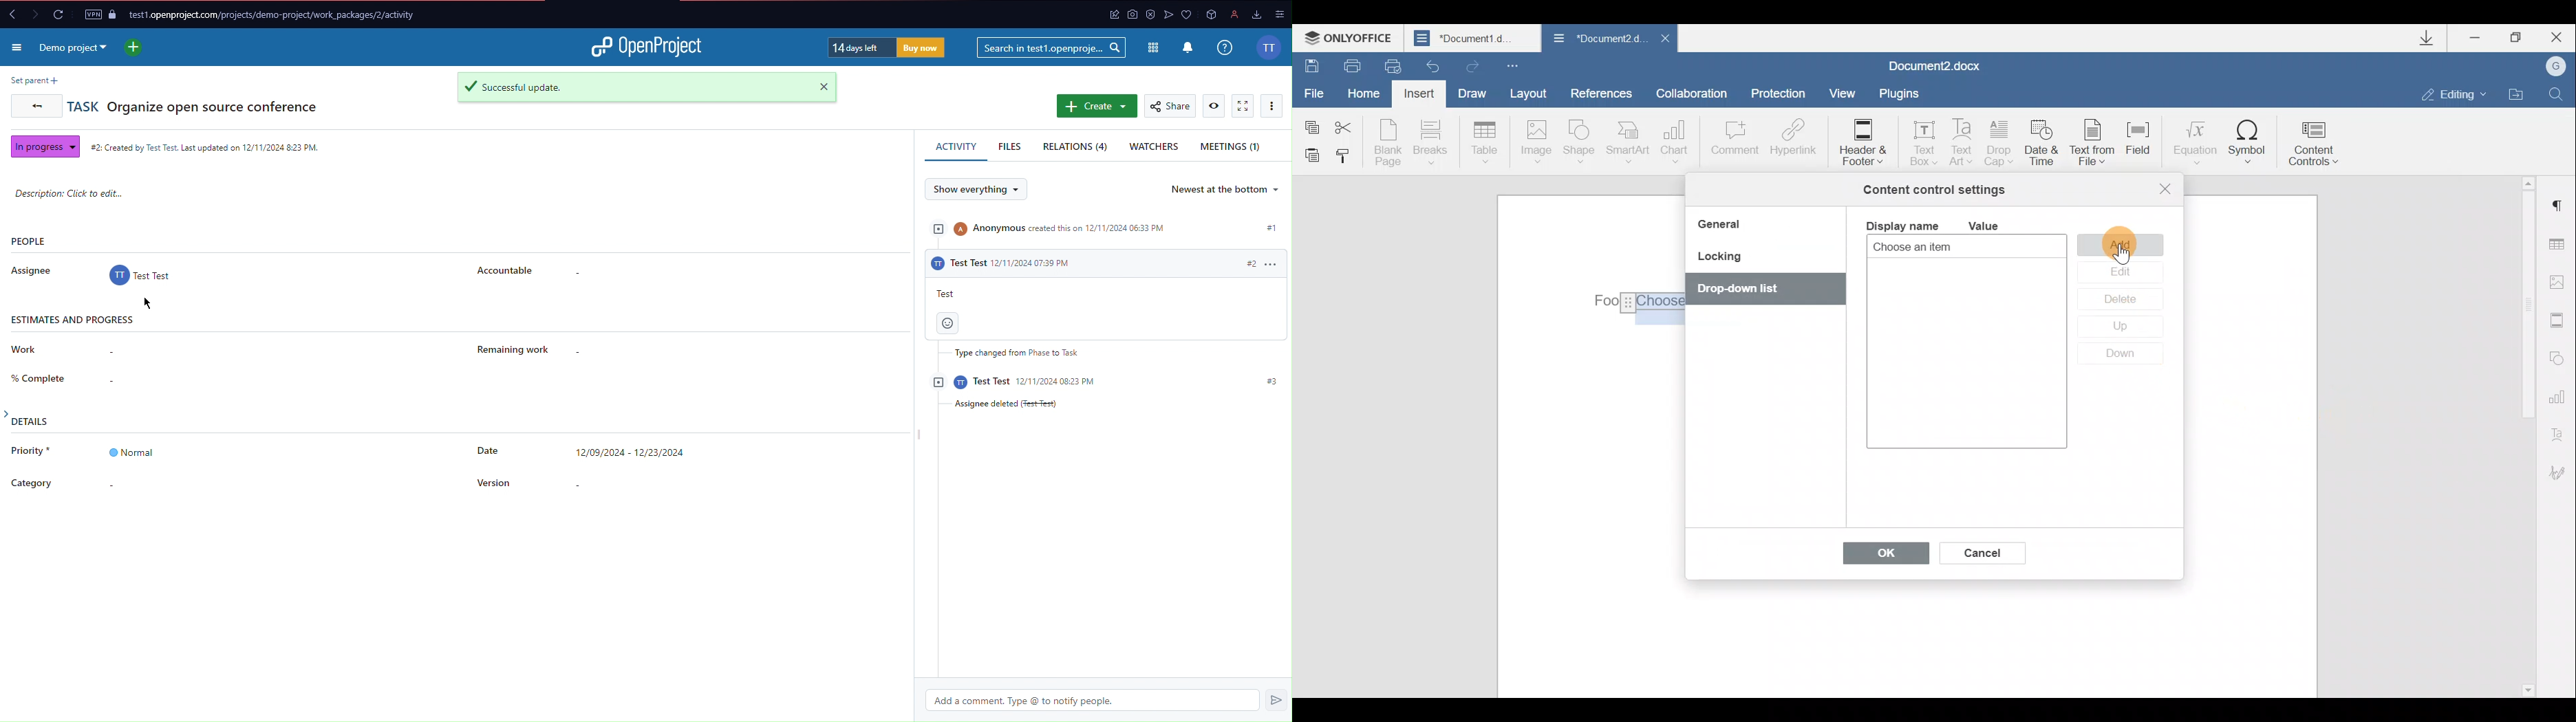 The width and height of the screenshot is (2576, 728). I want to click on Editing mode, so click(2455, 94).